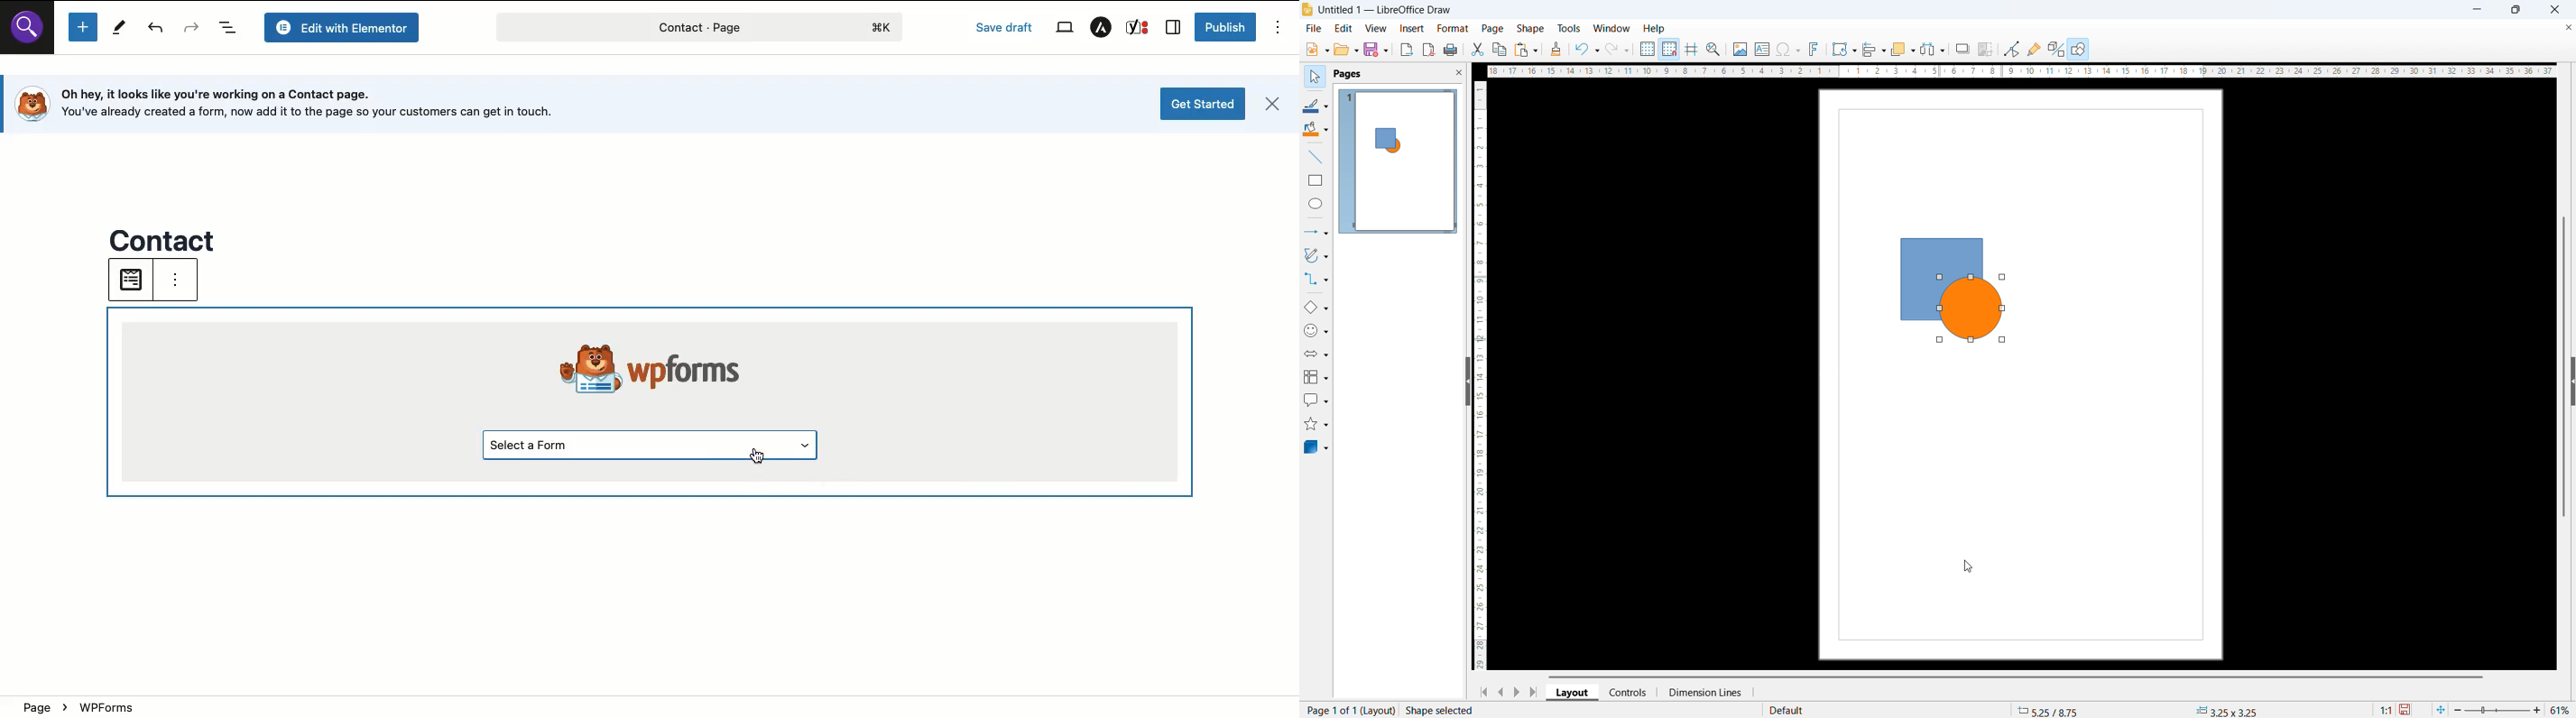 The height and width of the screenshot is (728, 2576). I want to click on emblem, so click(577, 364).